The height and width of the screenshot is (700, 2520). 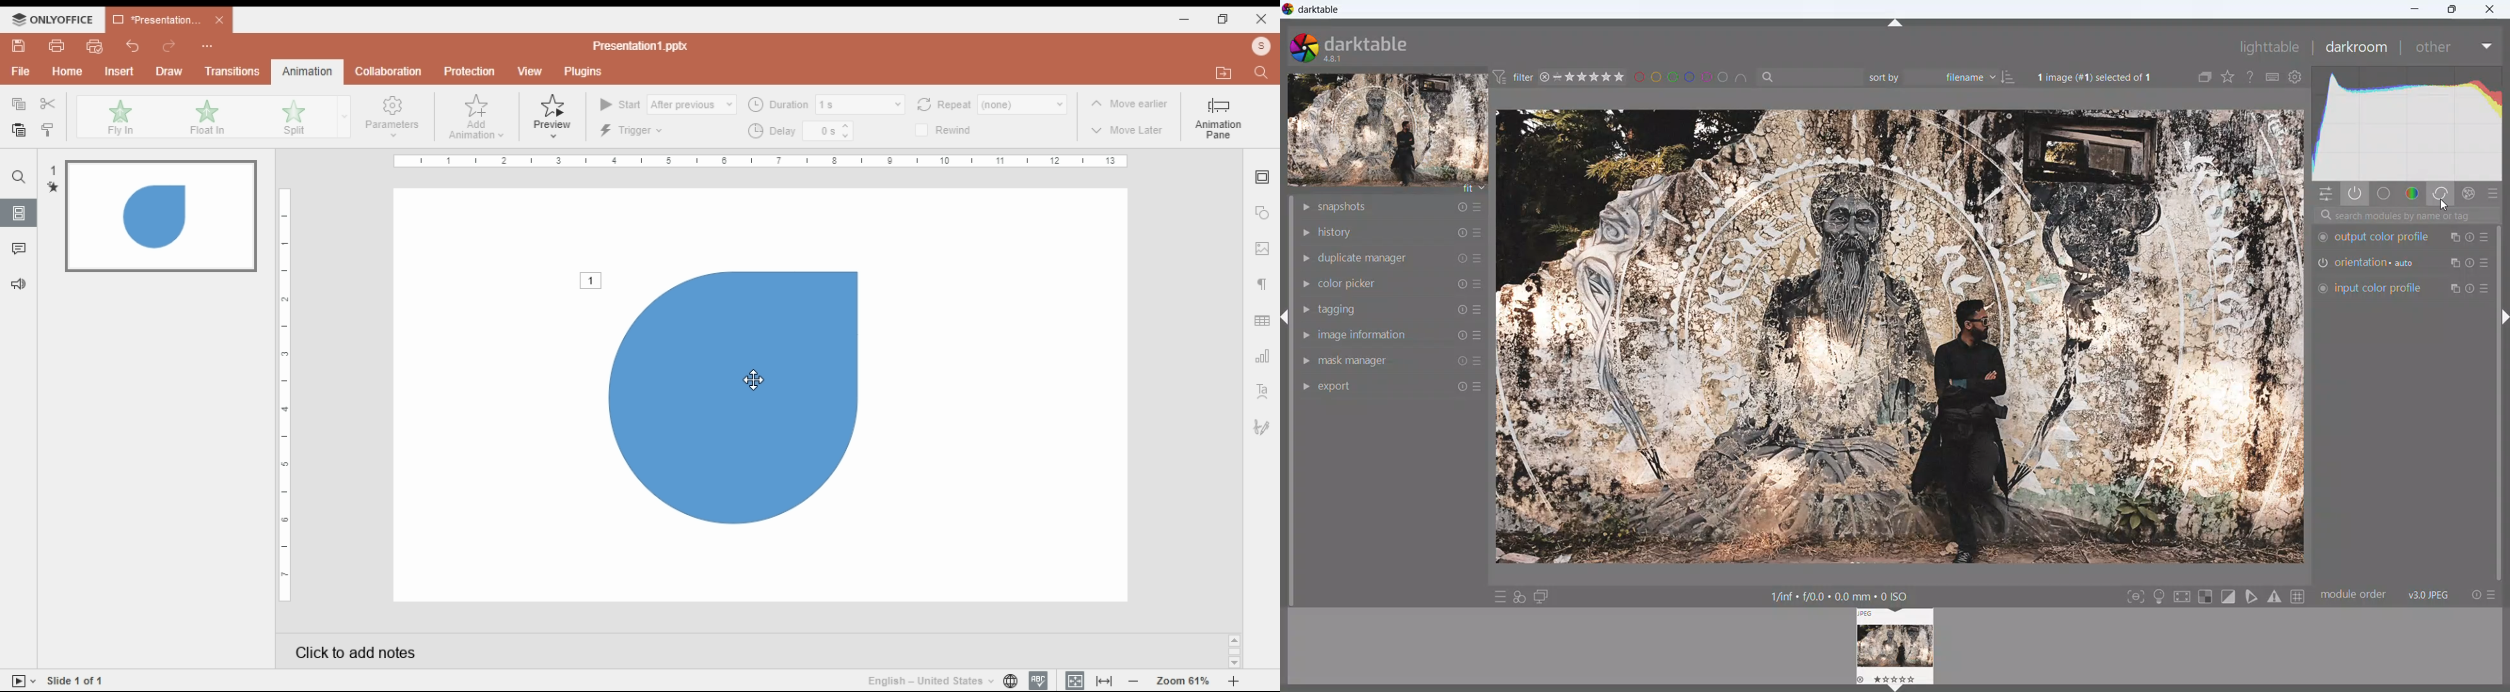 I want to click on reset, so click(x=1457, y=284).